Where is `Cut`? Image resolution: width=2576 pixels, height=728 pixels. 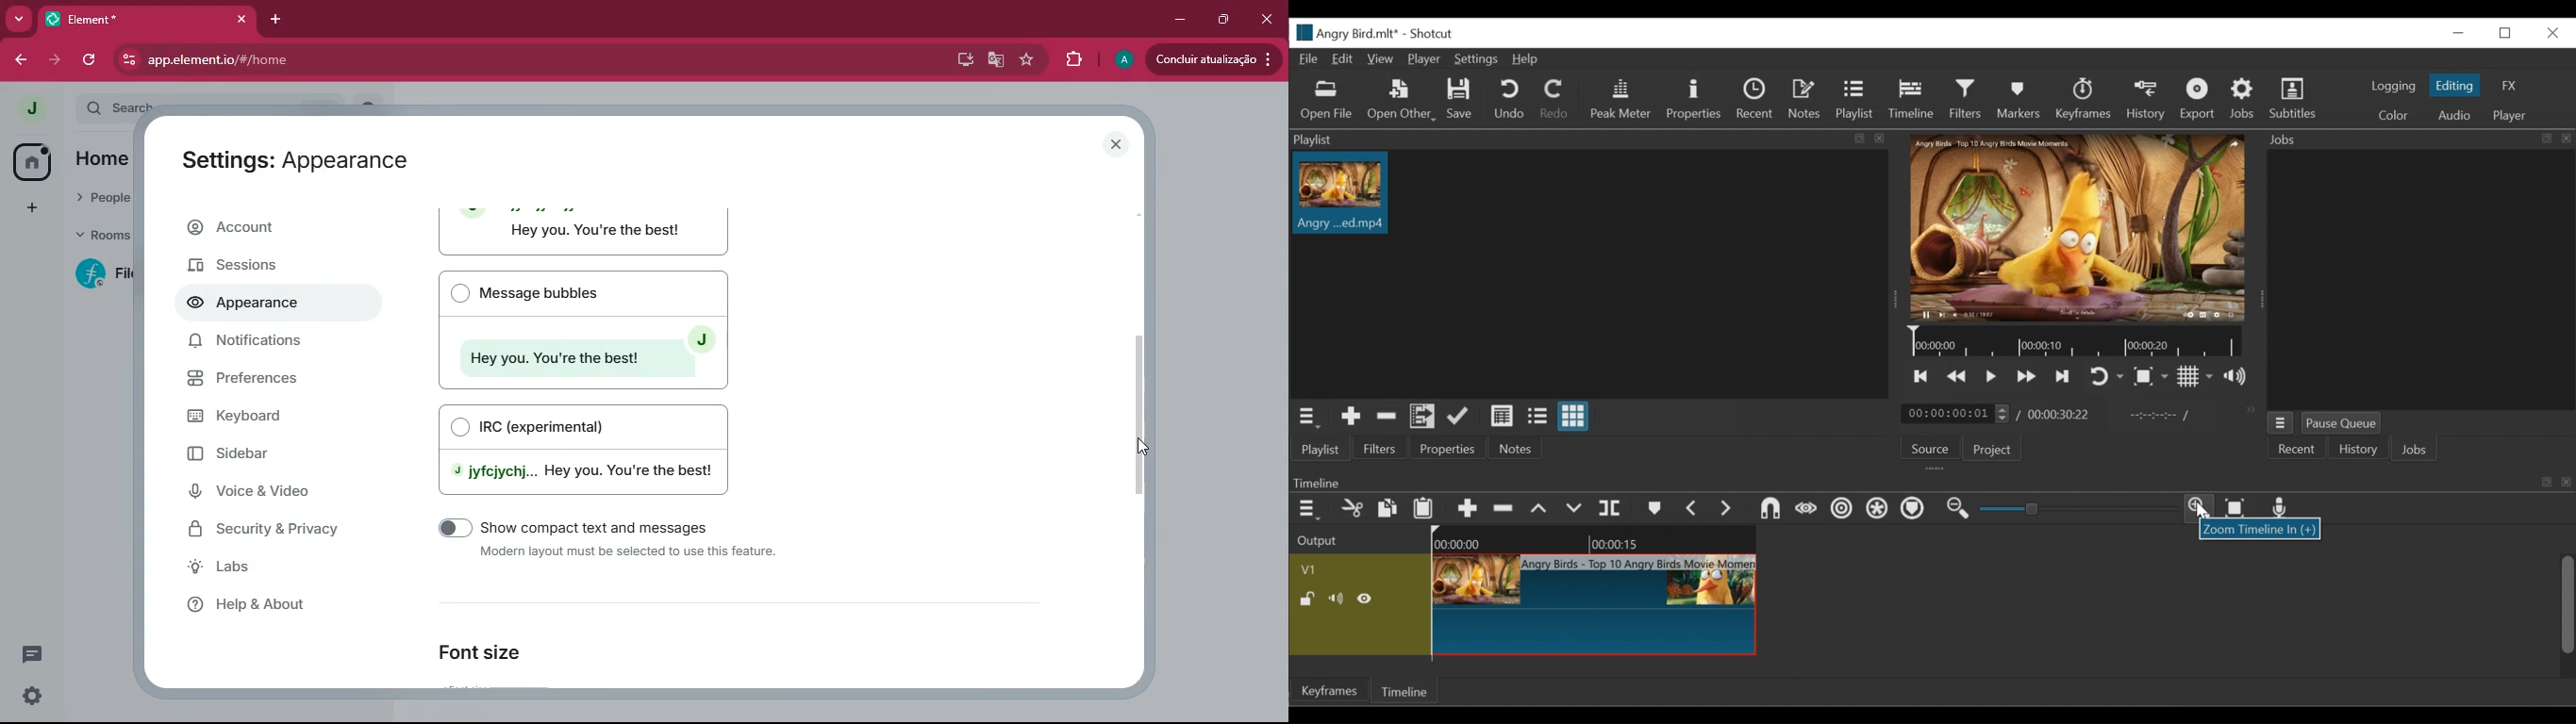 Cut is located at coordinates (1352, 507).